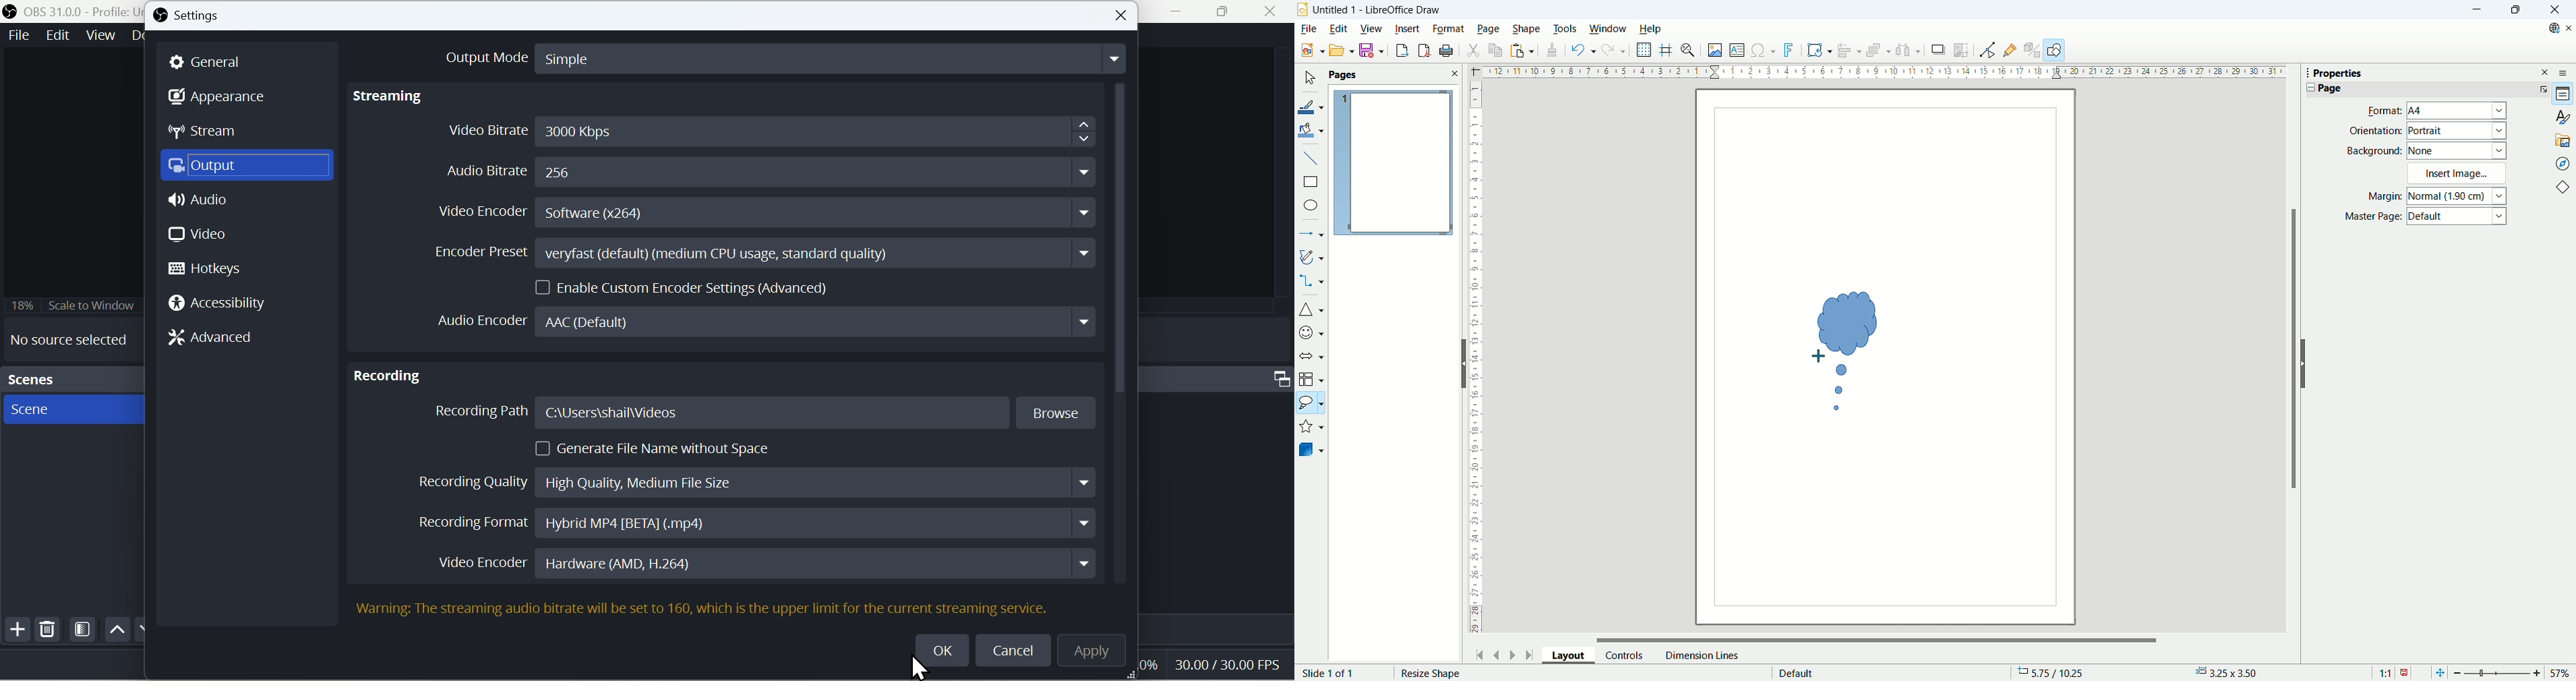 Image resolution: width=2576 pixels, height=700 pixels. I want to click on Generate File Name without Space, so click(657, 448).